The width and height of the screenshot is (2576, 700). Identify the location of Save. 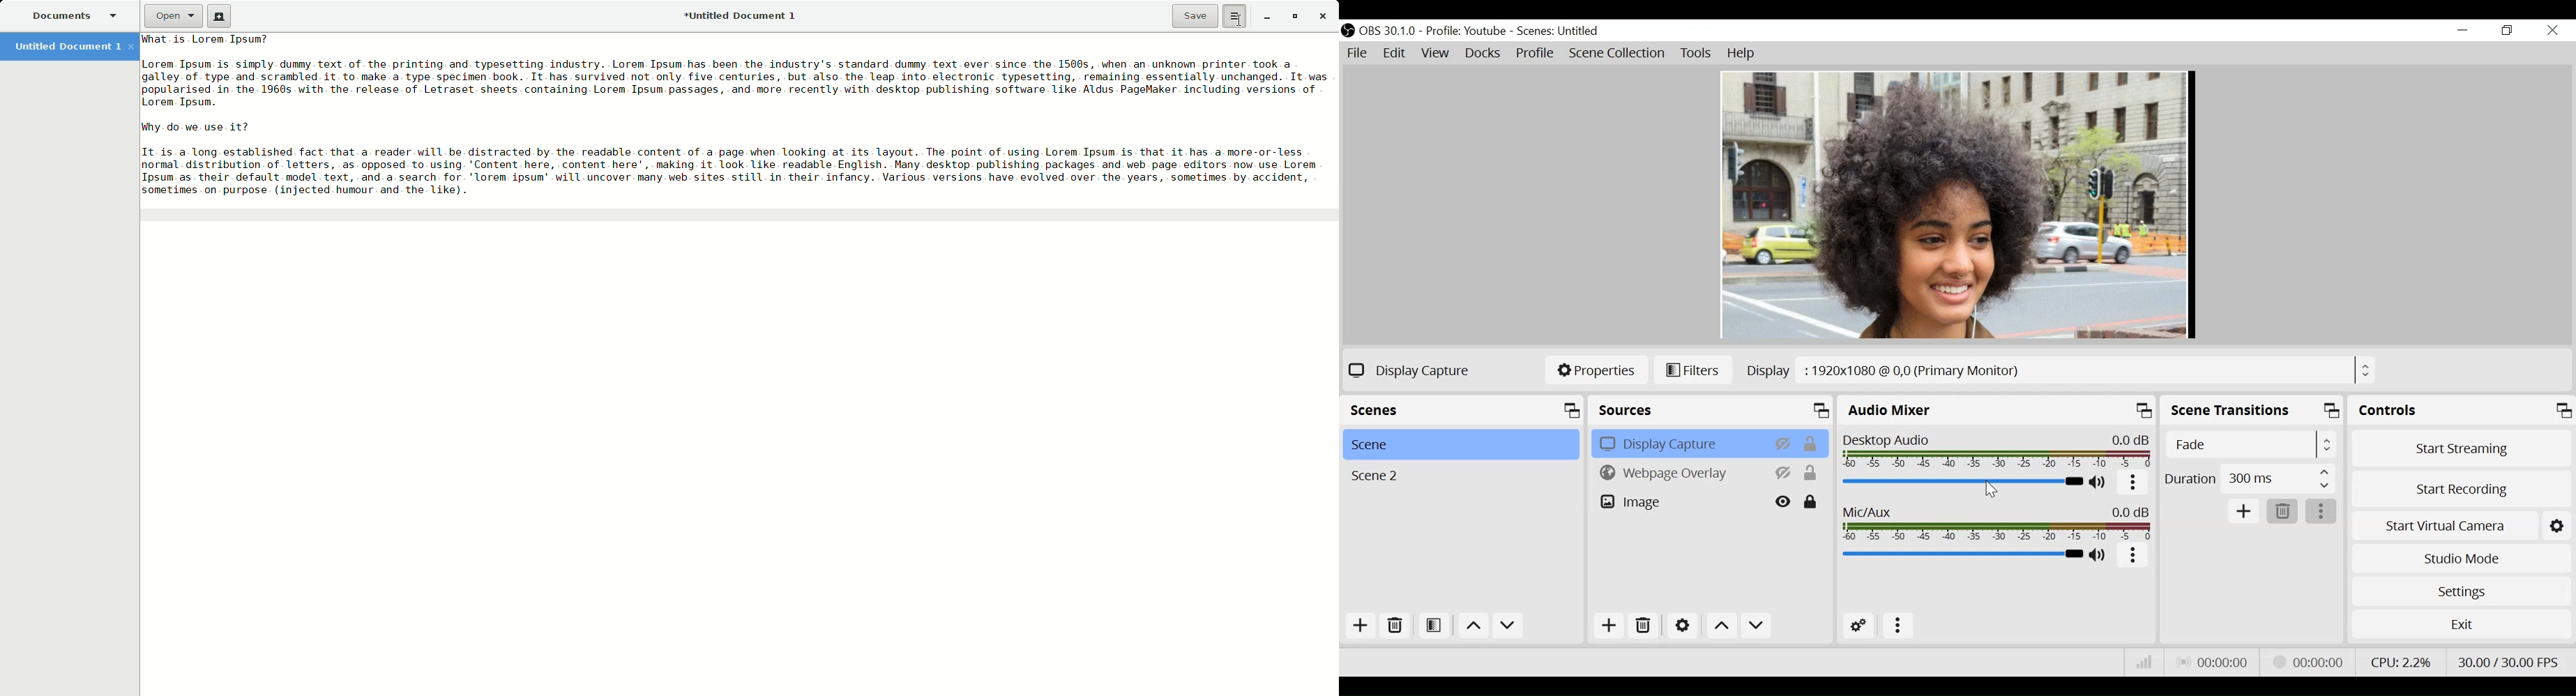
(1190, 16).